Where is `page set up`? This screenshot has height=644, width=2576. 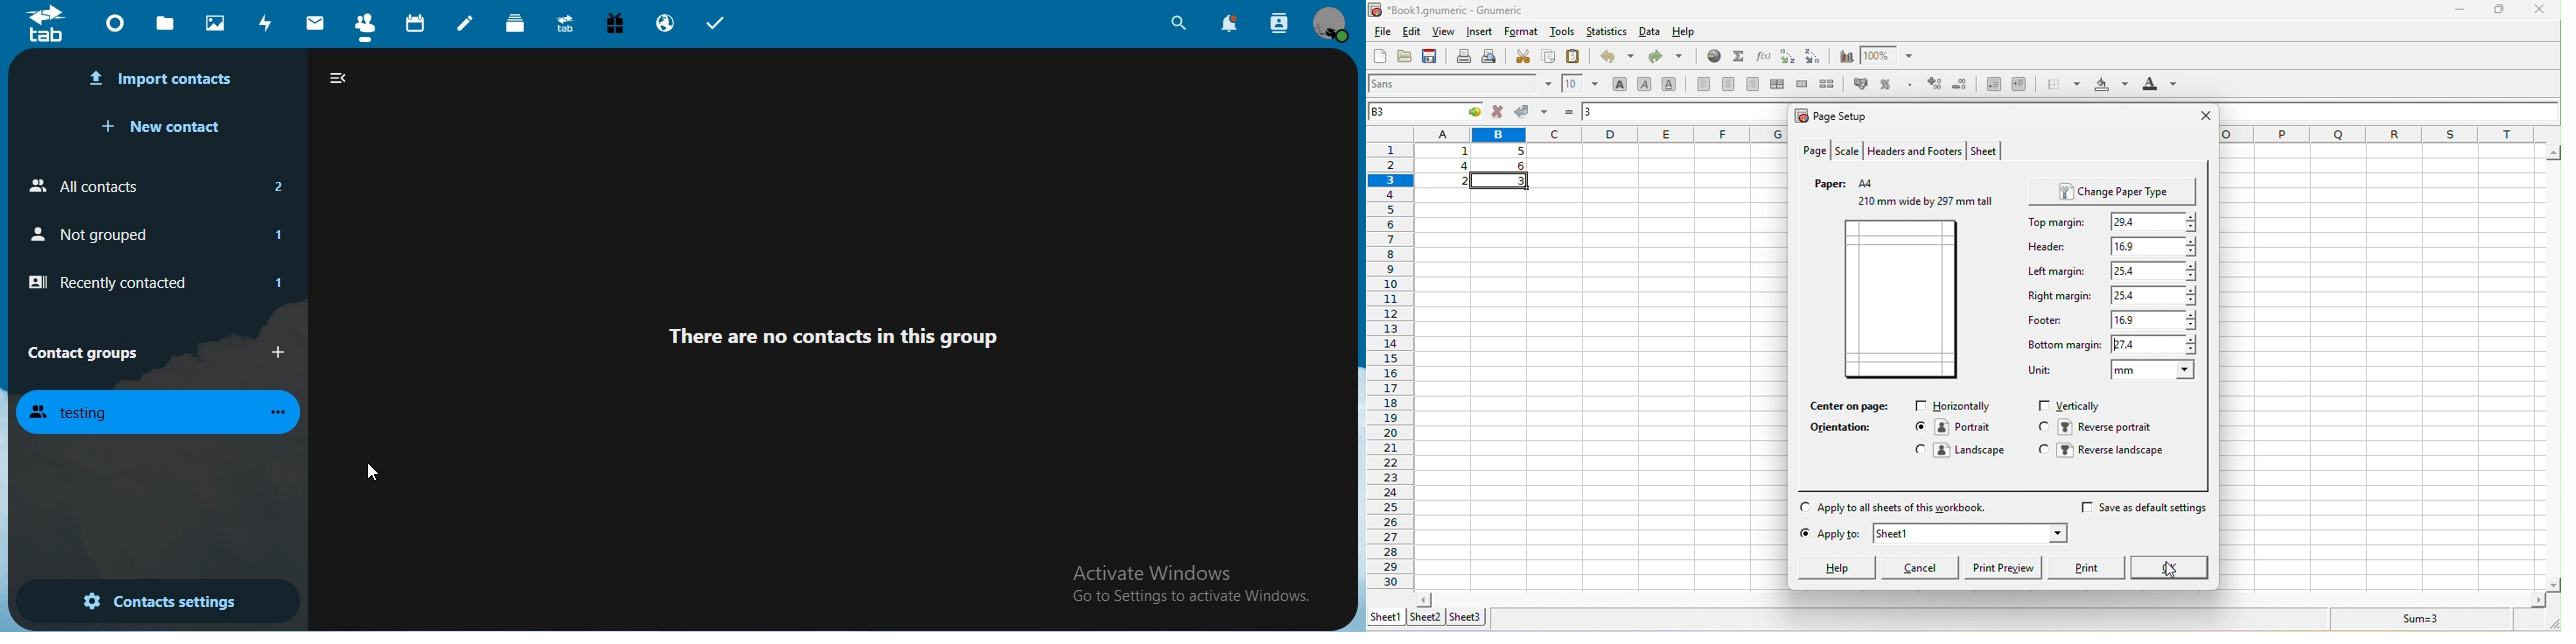
page set up is located at coordinates (1839, 115).